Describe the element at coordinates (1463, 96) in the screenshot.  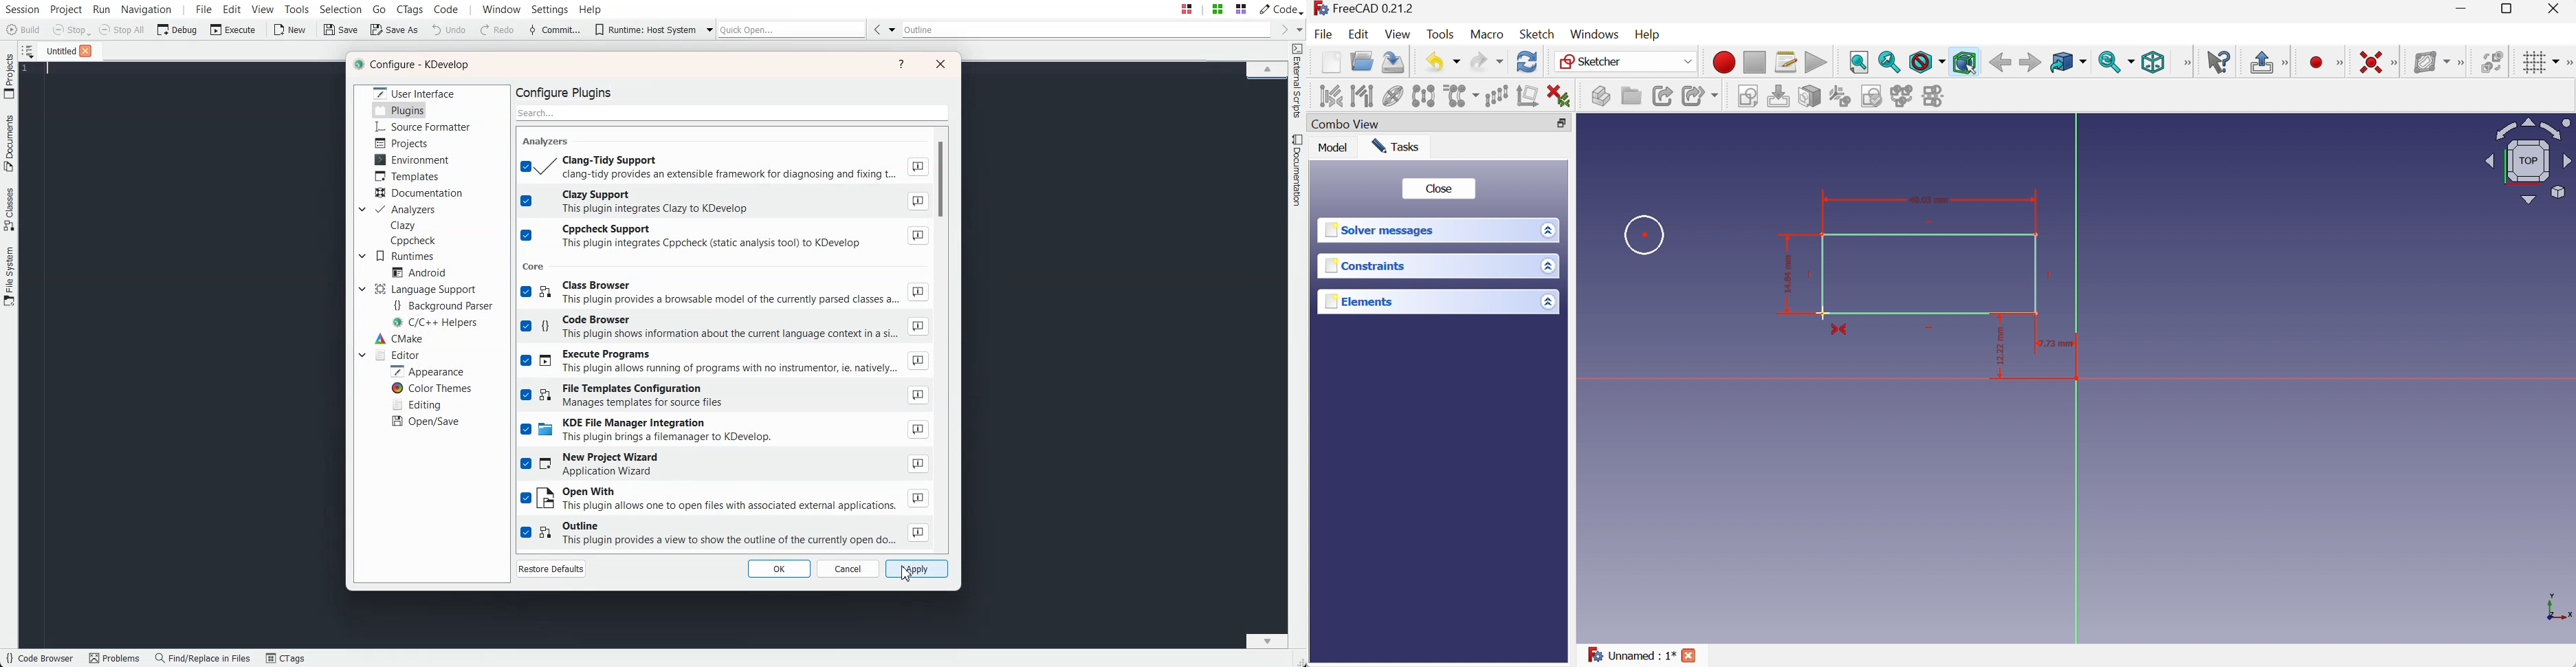
I see `Clone` at that location.